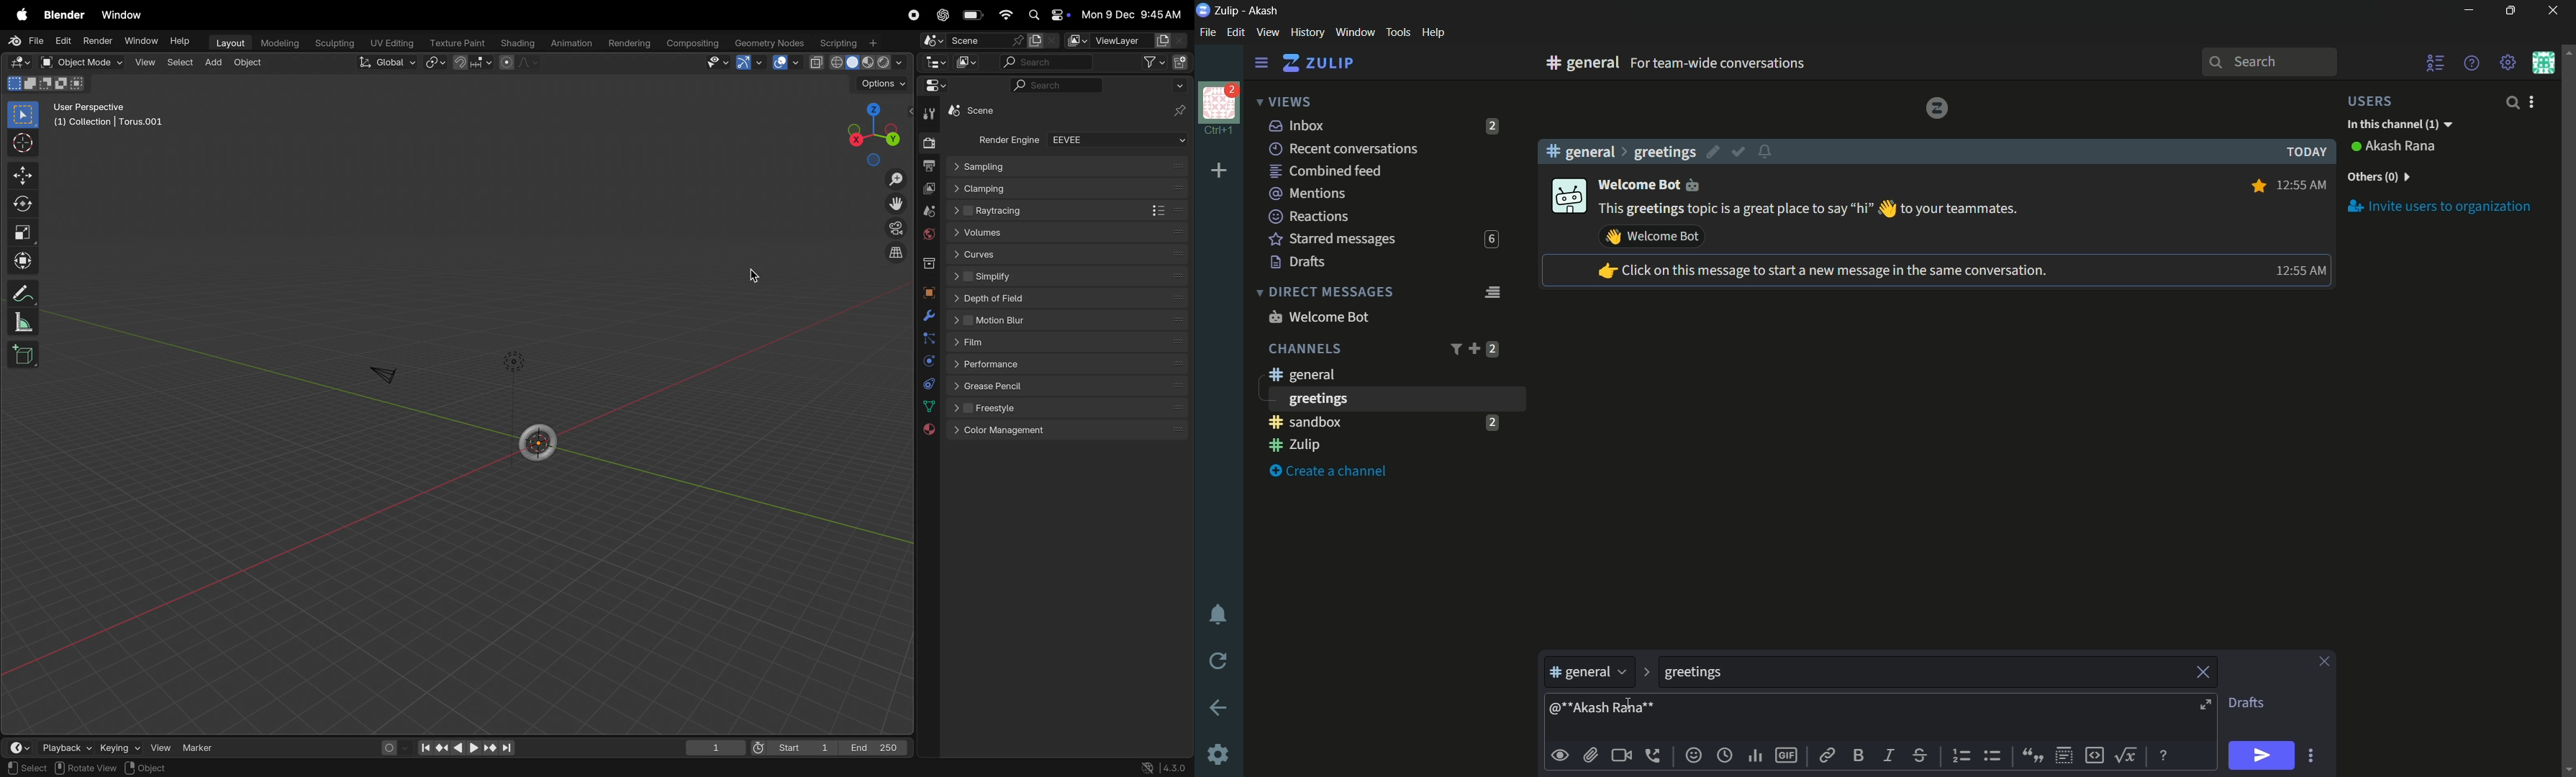  I want to click on in this channel, so click(2400, 125).